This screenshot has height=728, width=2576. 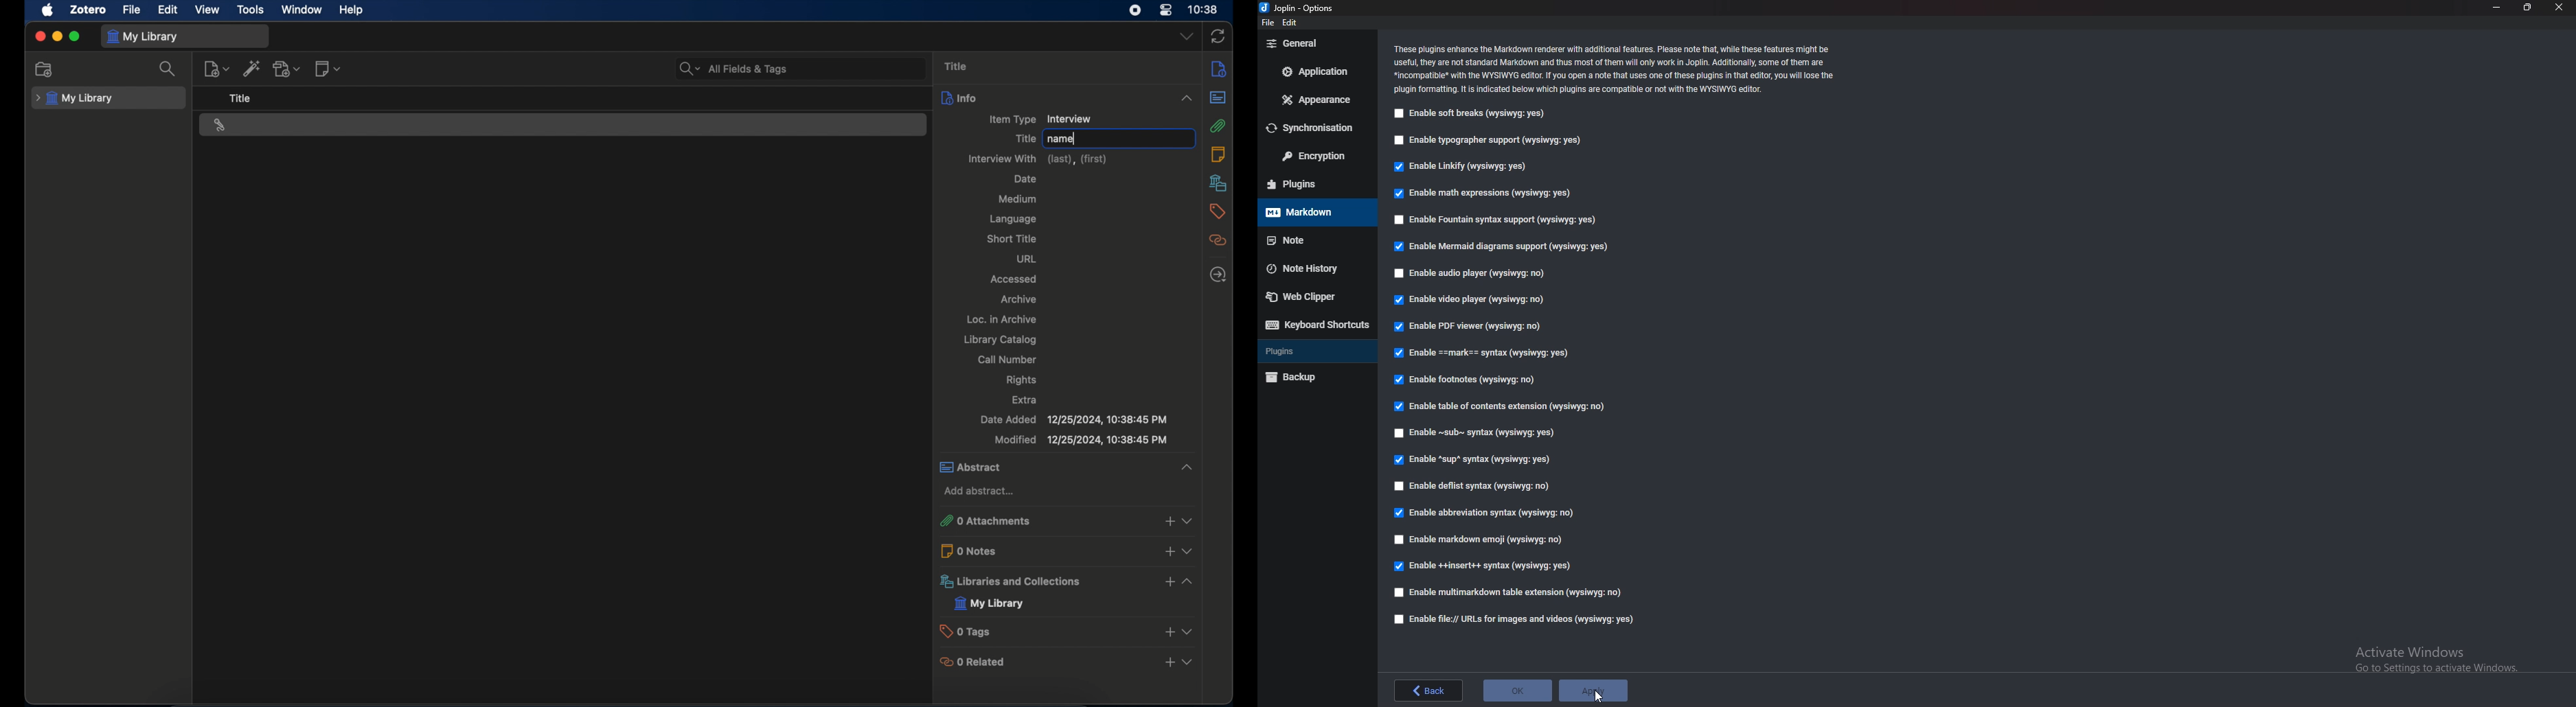 I want to click on Enable math expressions, so click(x=1488, y=193).